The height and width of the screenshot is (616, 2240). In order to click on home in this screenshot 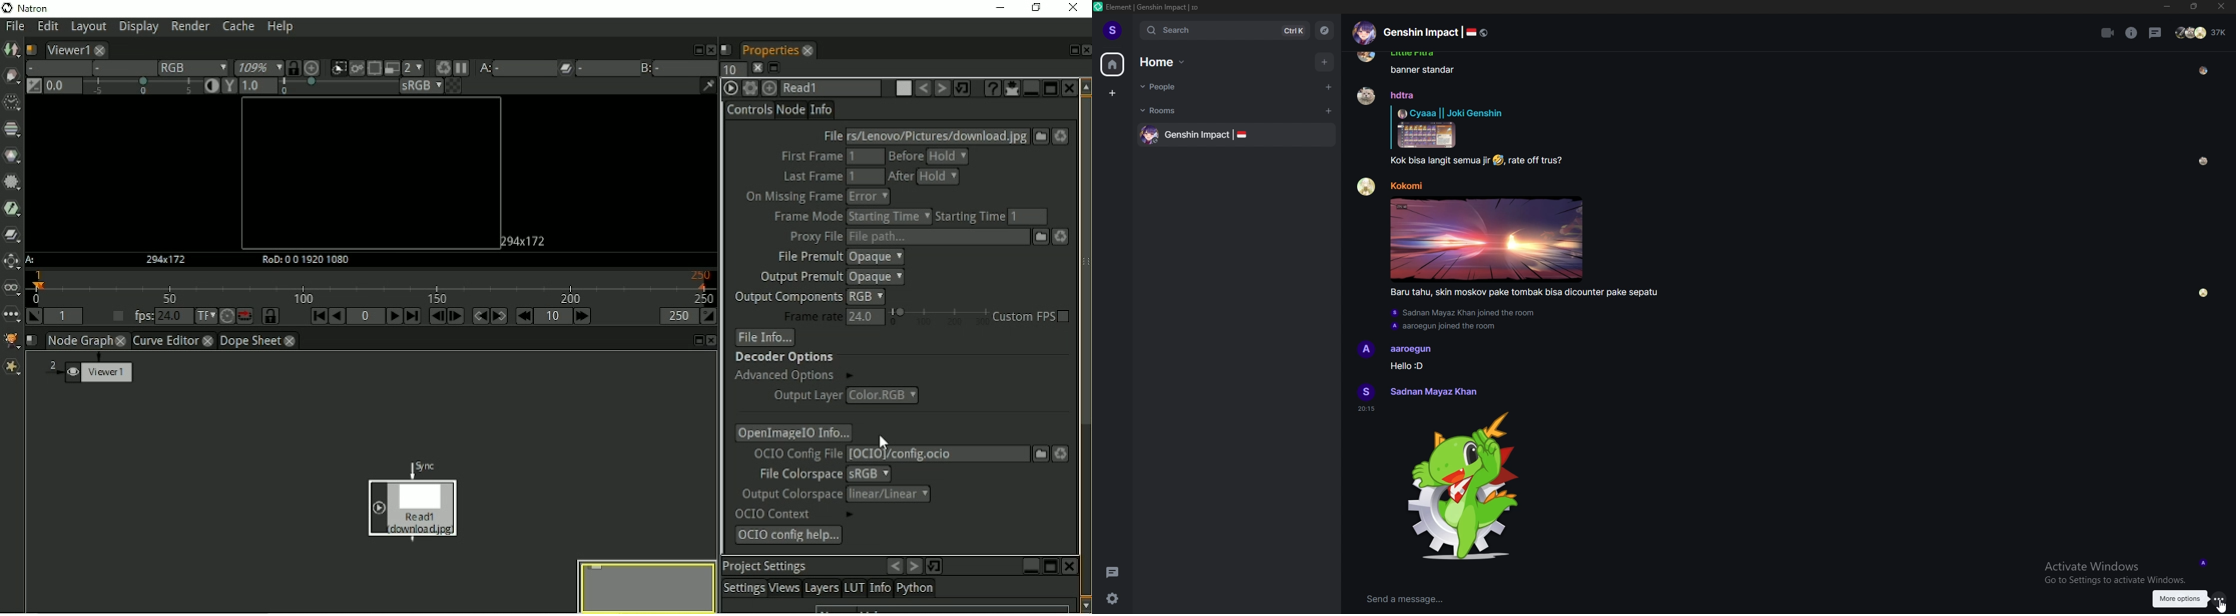, I will do `click(1169, 62)`.